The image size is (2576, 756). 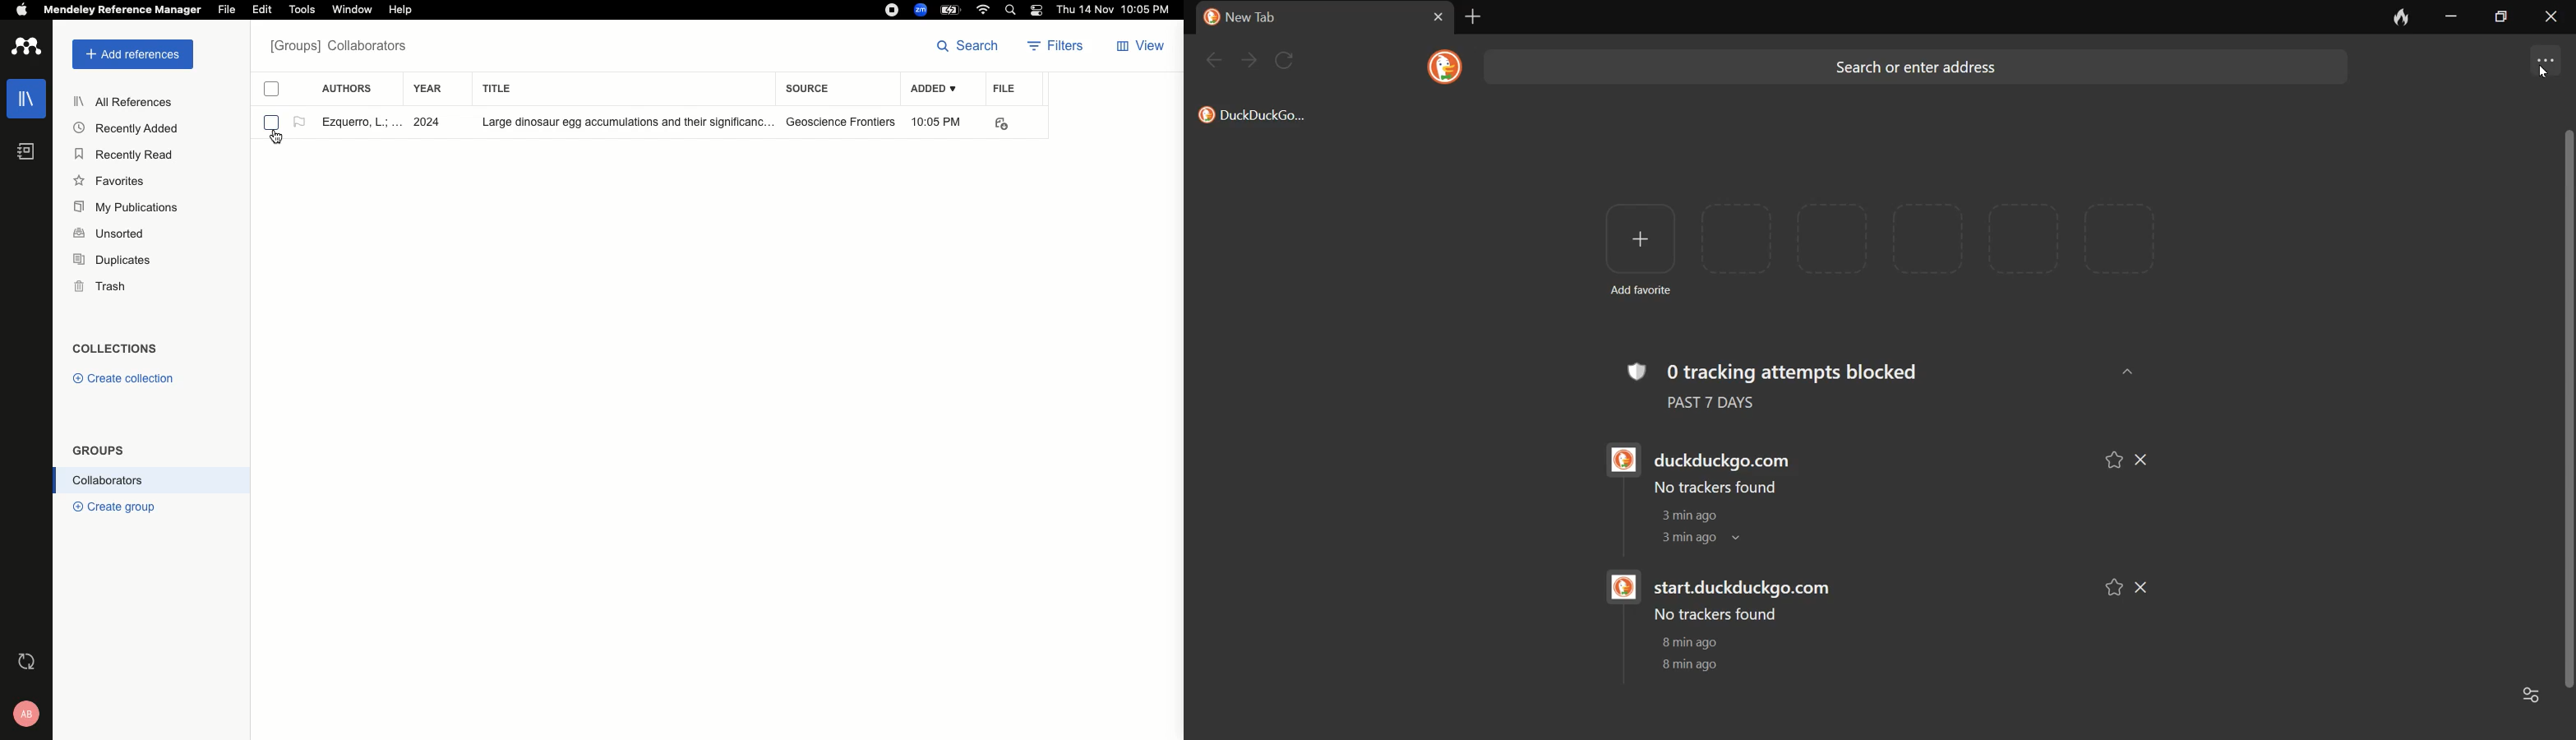 What do you see at coordinates (99, 450) in the screenshot?
I see `Groups` at bounding box center [99, 450].